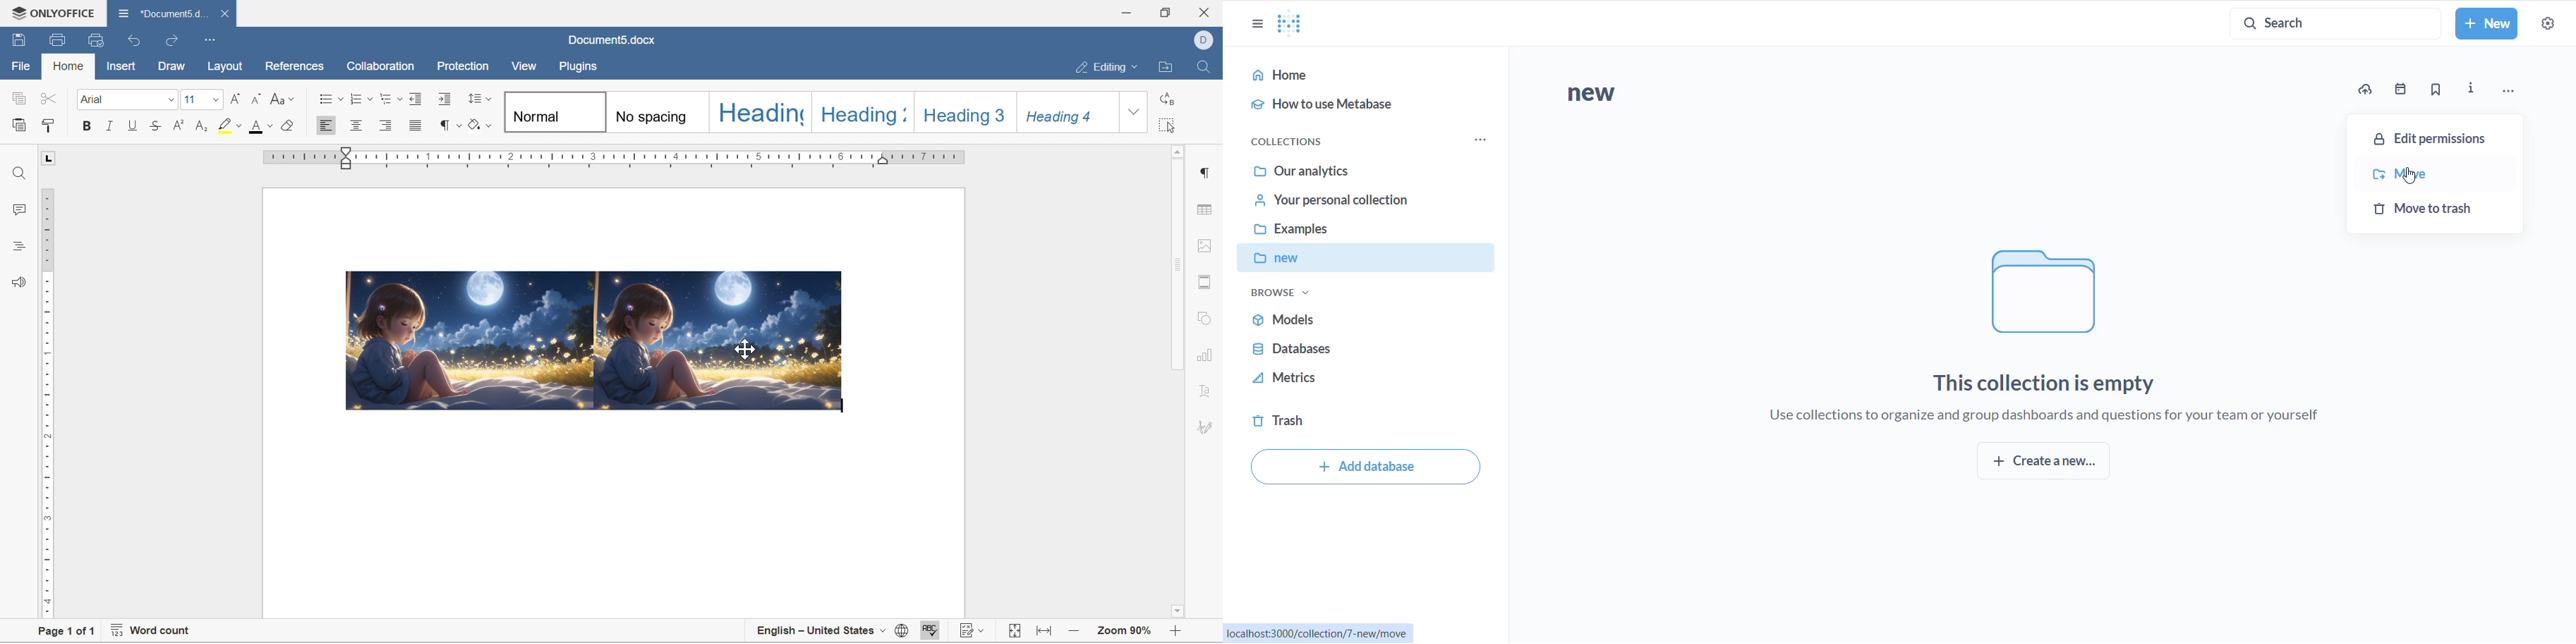 The height and width of the screenshot is (644, 2576). What do you see at coordinates (48, 404) in the screenshot?
I see `ruler` at bounding box center [48, 404].